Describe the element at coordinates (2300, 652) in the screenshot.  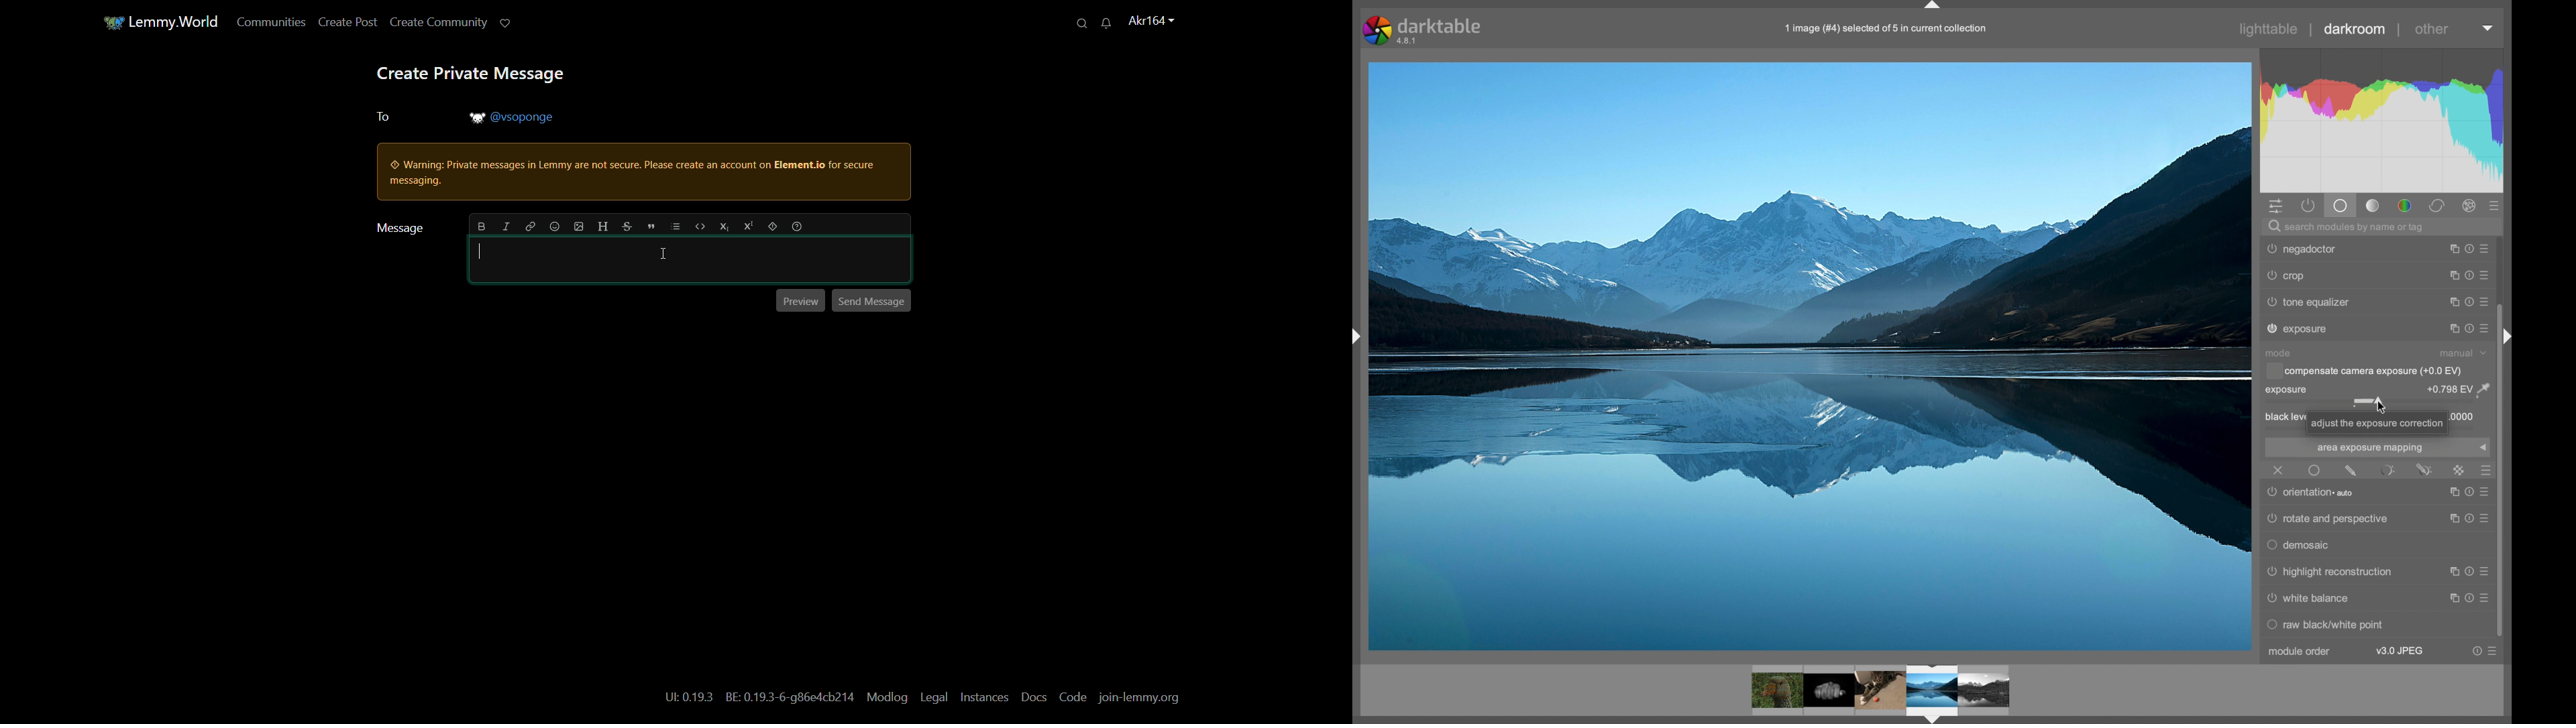
I see `module order` at that location.